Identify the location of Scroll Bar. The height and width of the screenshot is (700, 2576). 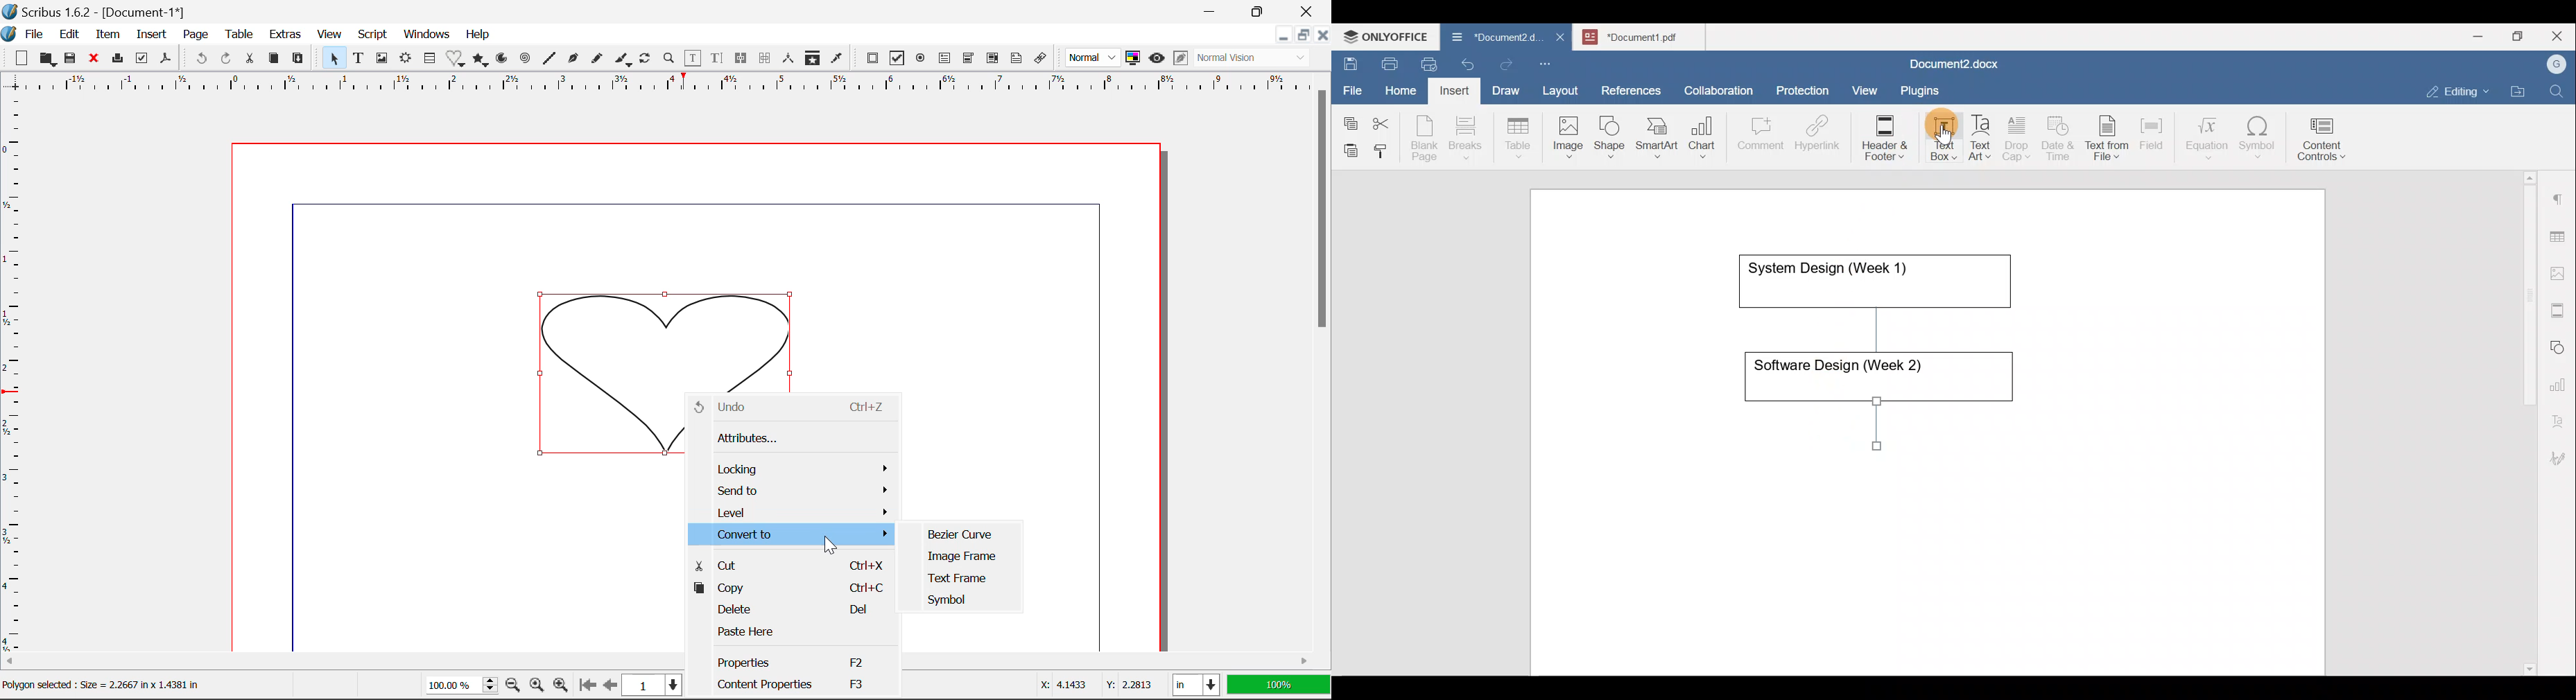
(1323, 358).